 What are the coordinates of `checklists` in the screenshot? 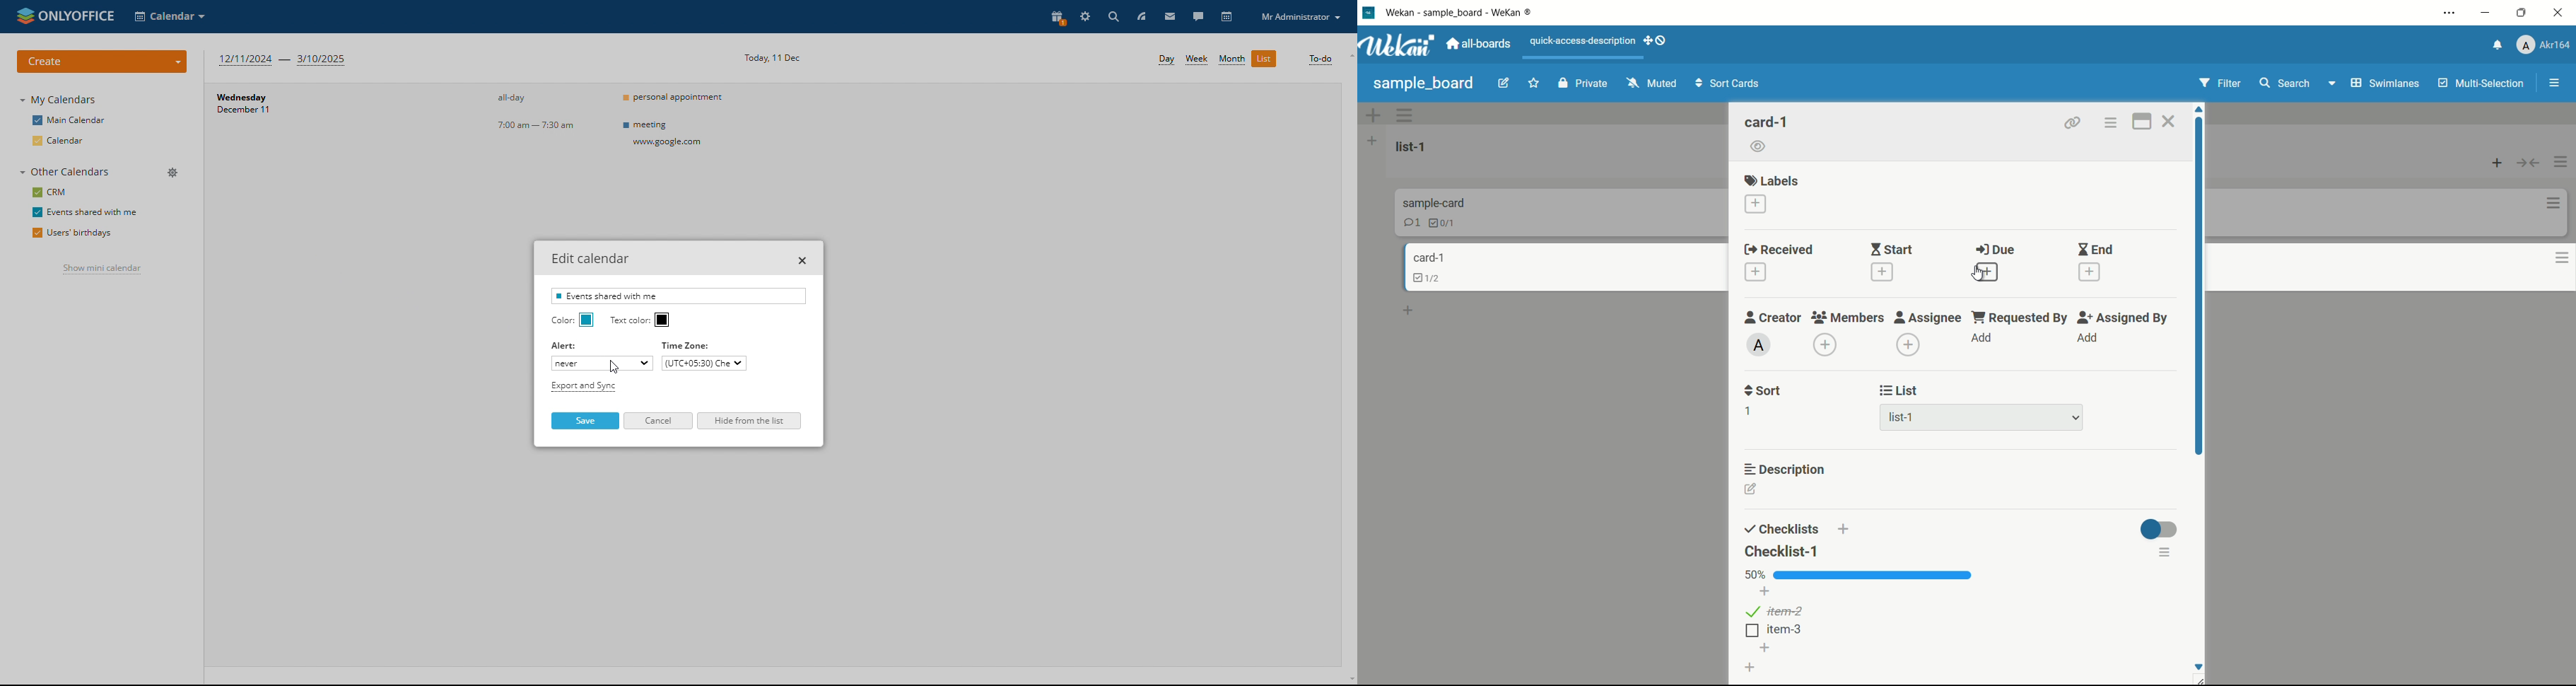 It's located at (1783, 528).